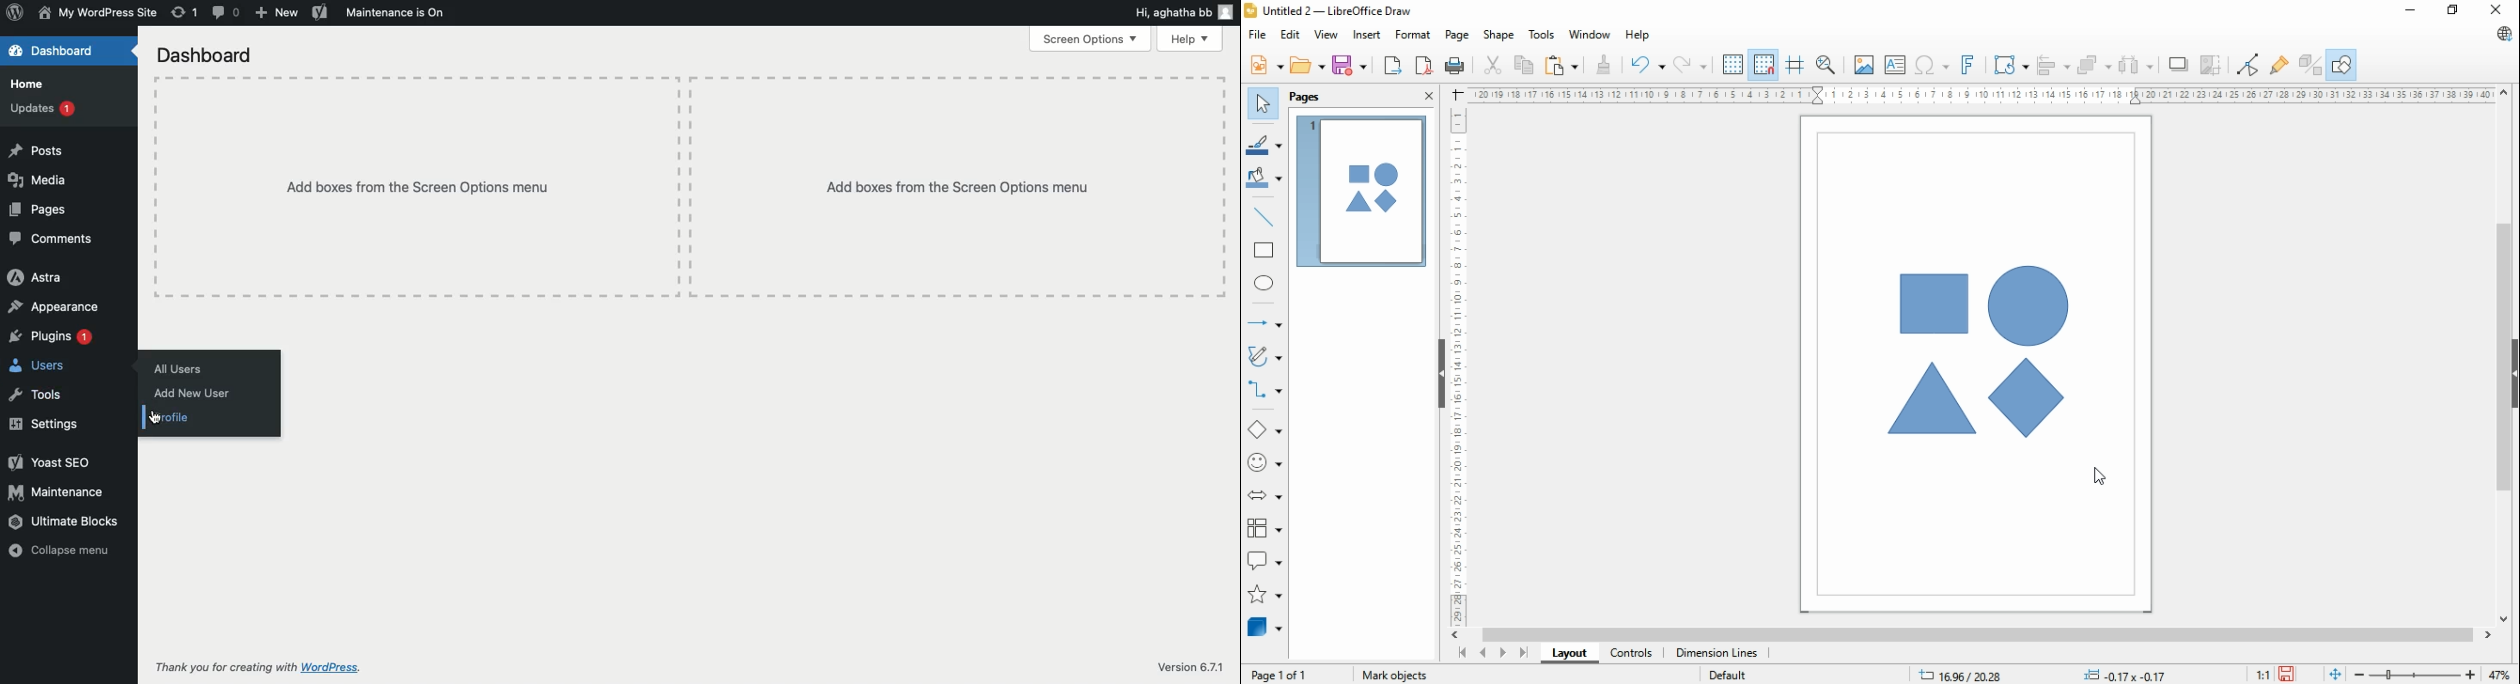 This screenshot has height=700, width=2520. I want to click on Comment, so click(227, 12).